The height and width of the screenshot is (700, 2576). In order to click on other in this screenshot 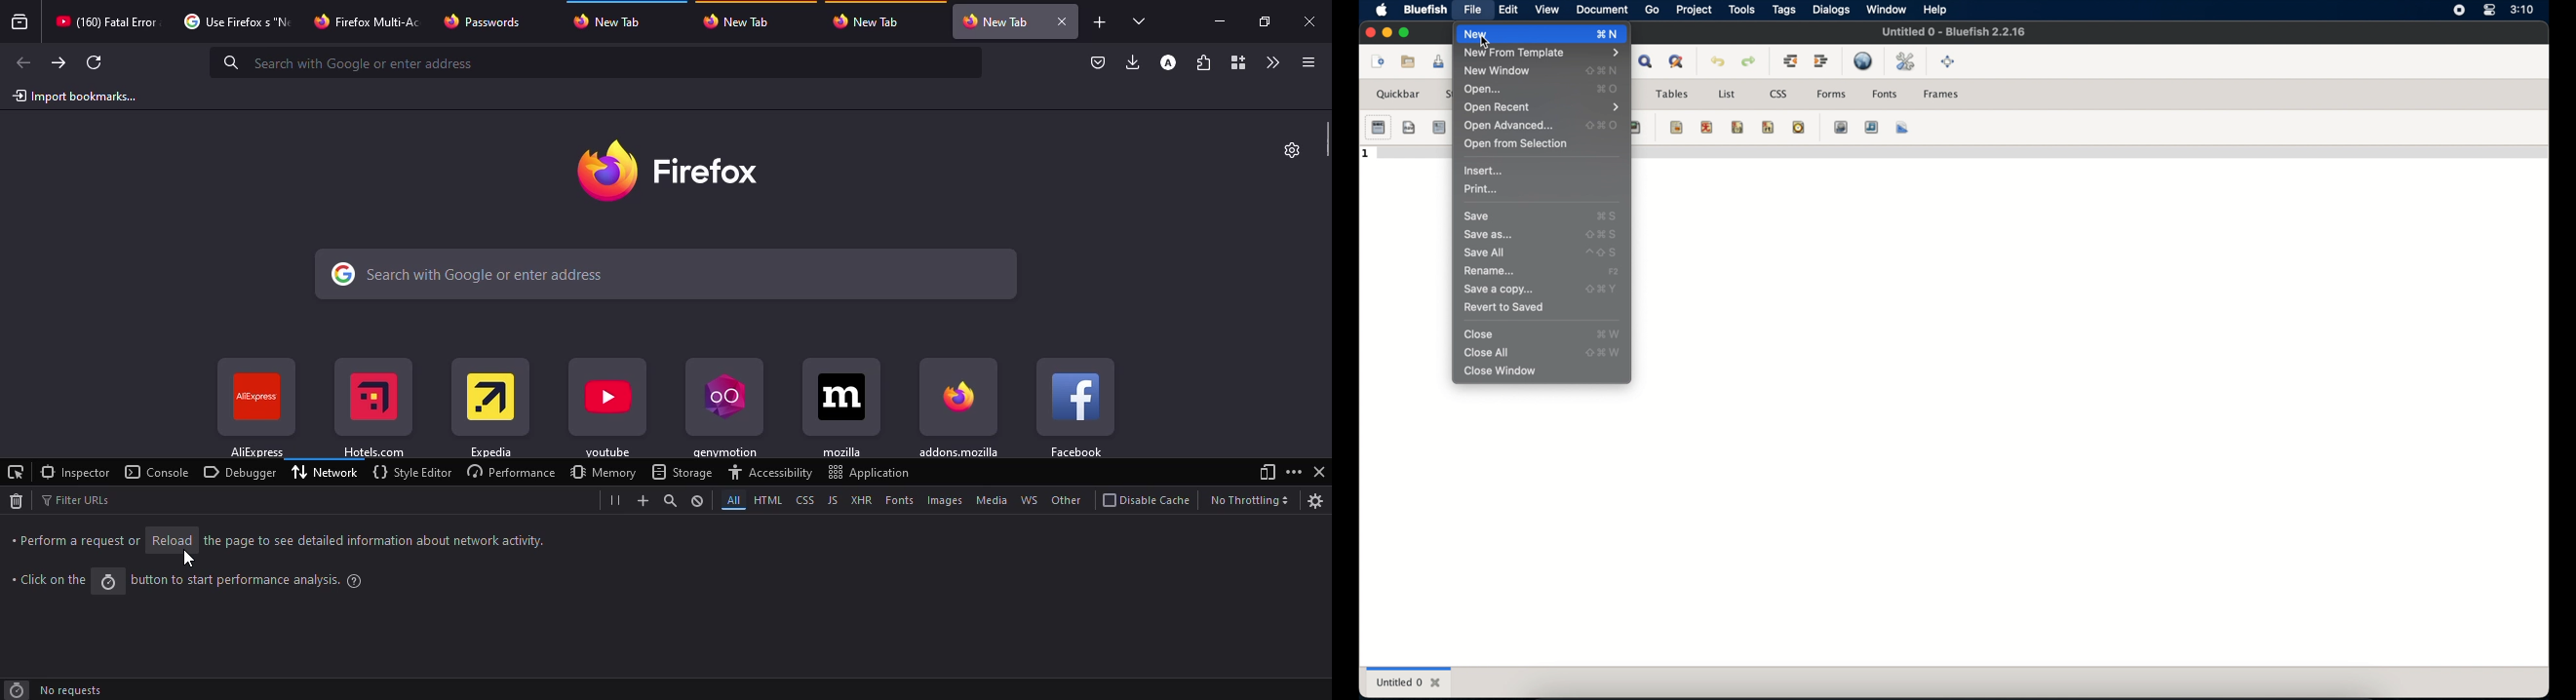, I will do `click(1065, 500)`.